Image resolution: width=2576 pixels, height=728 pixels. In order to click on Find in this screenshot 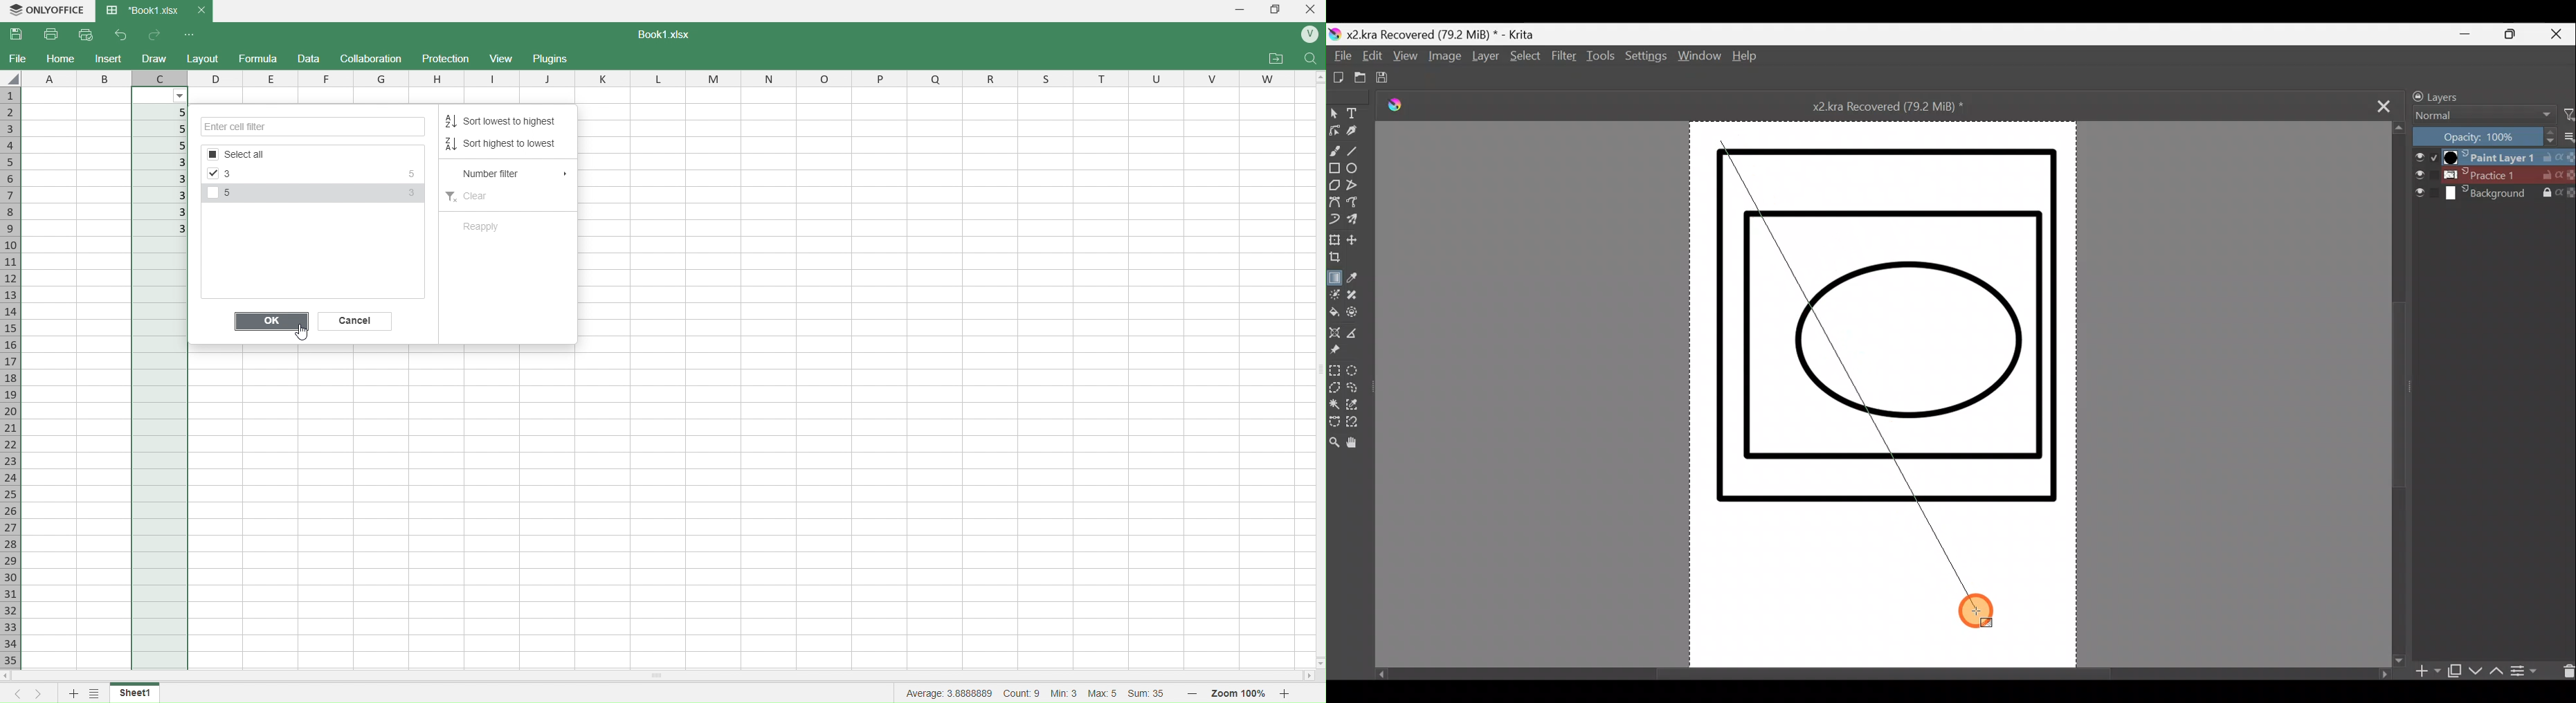, I will do `click(1309, 60)`.